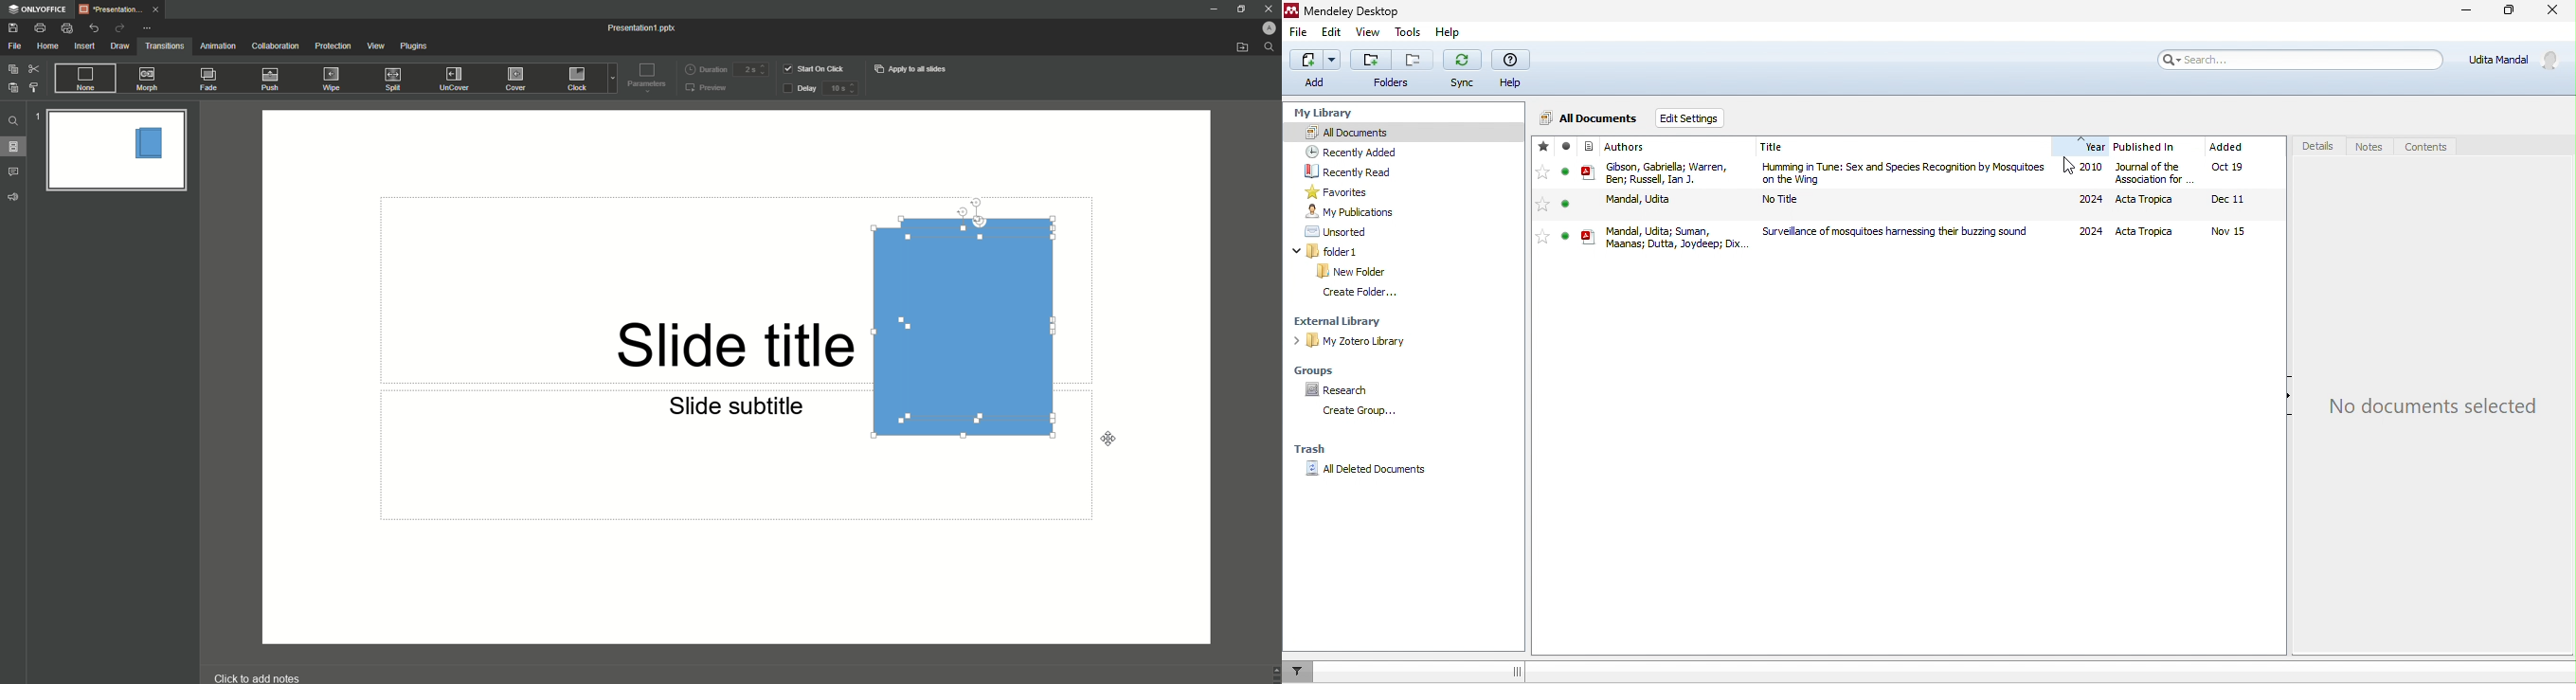 The width and height of the screenshot is (2576, 700). Describe the element at coordinates (375, 46) in the screenshot. I see `View` at that location.